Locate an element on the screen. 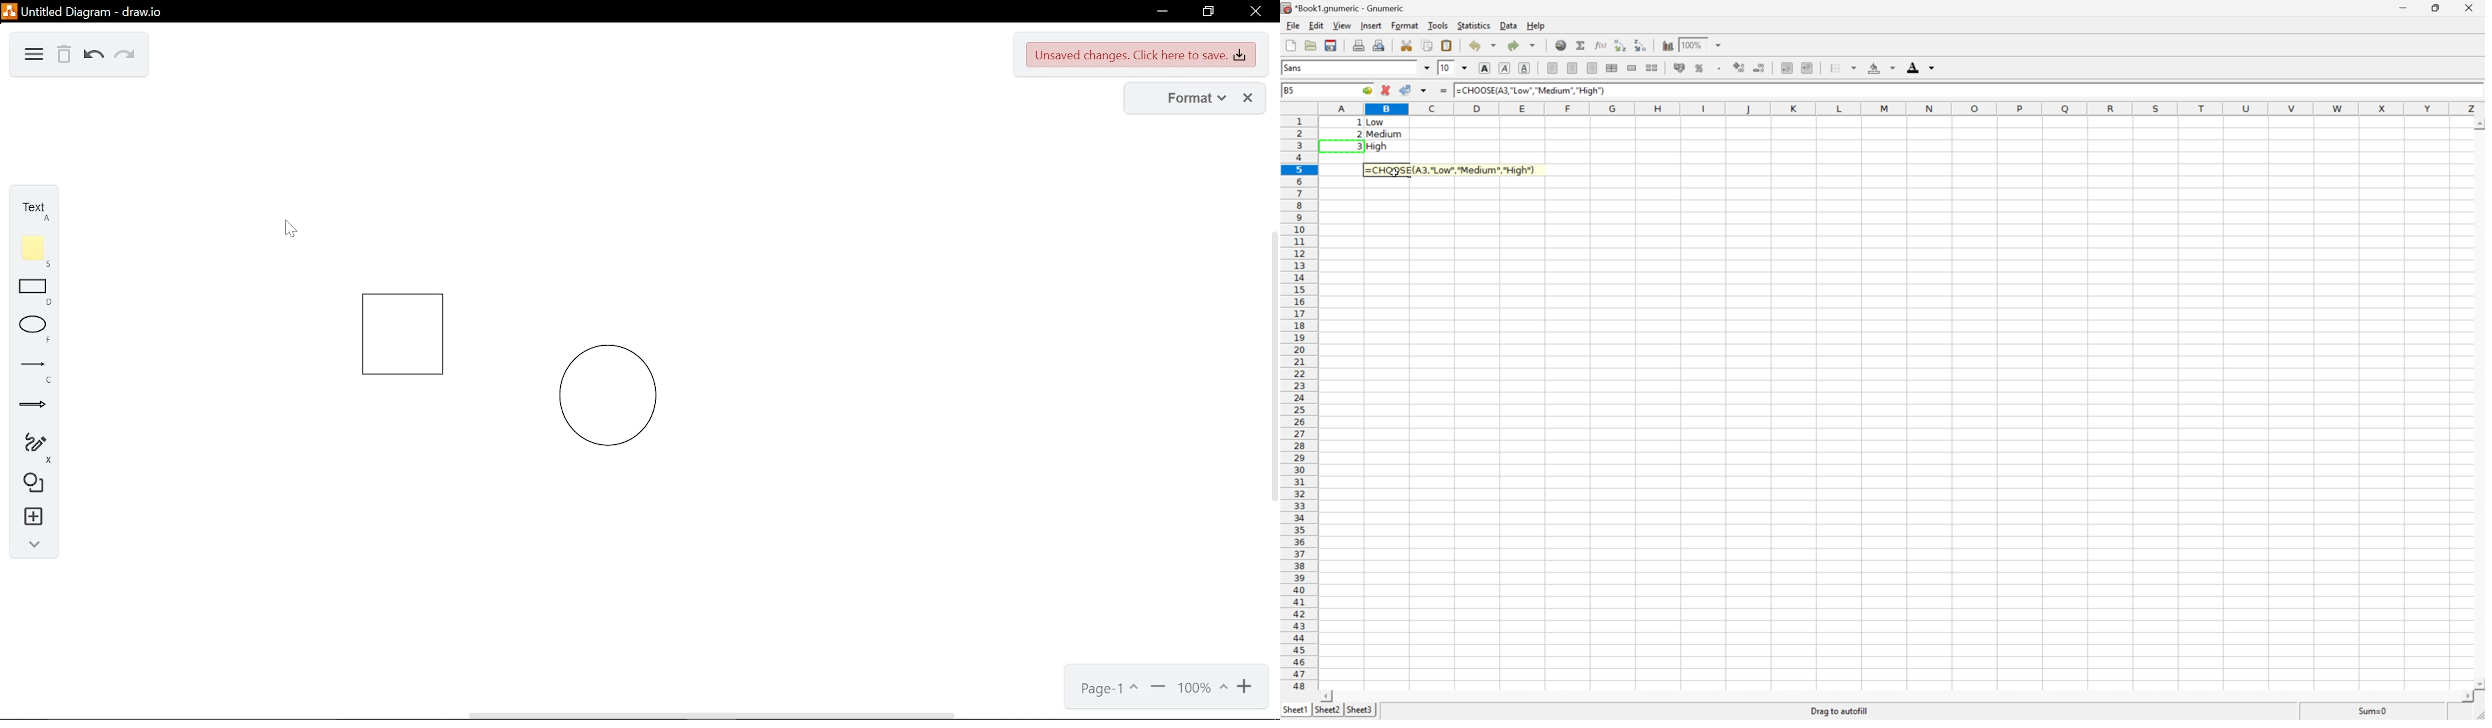  vertical scrollbar is located at coordinates (1272, 367).